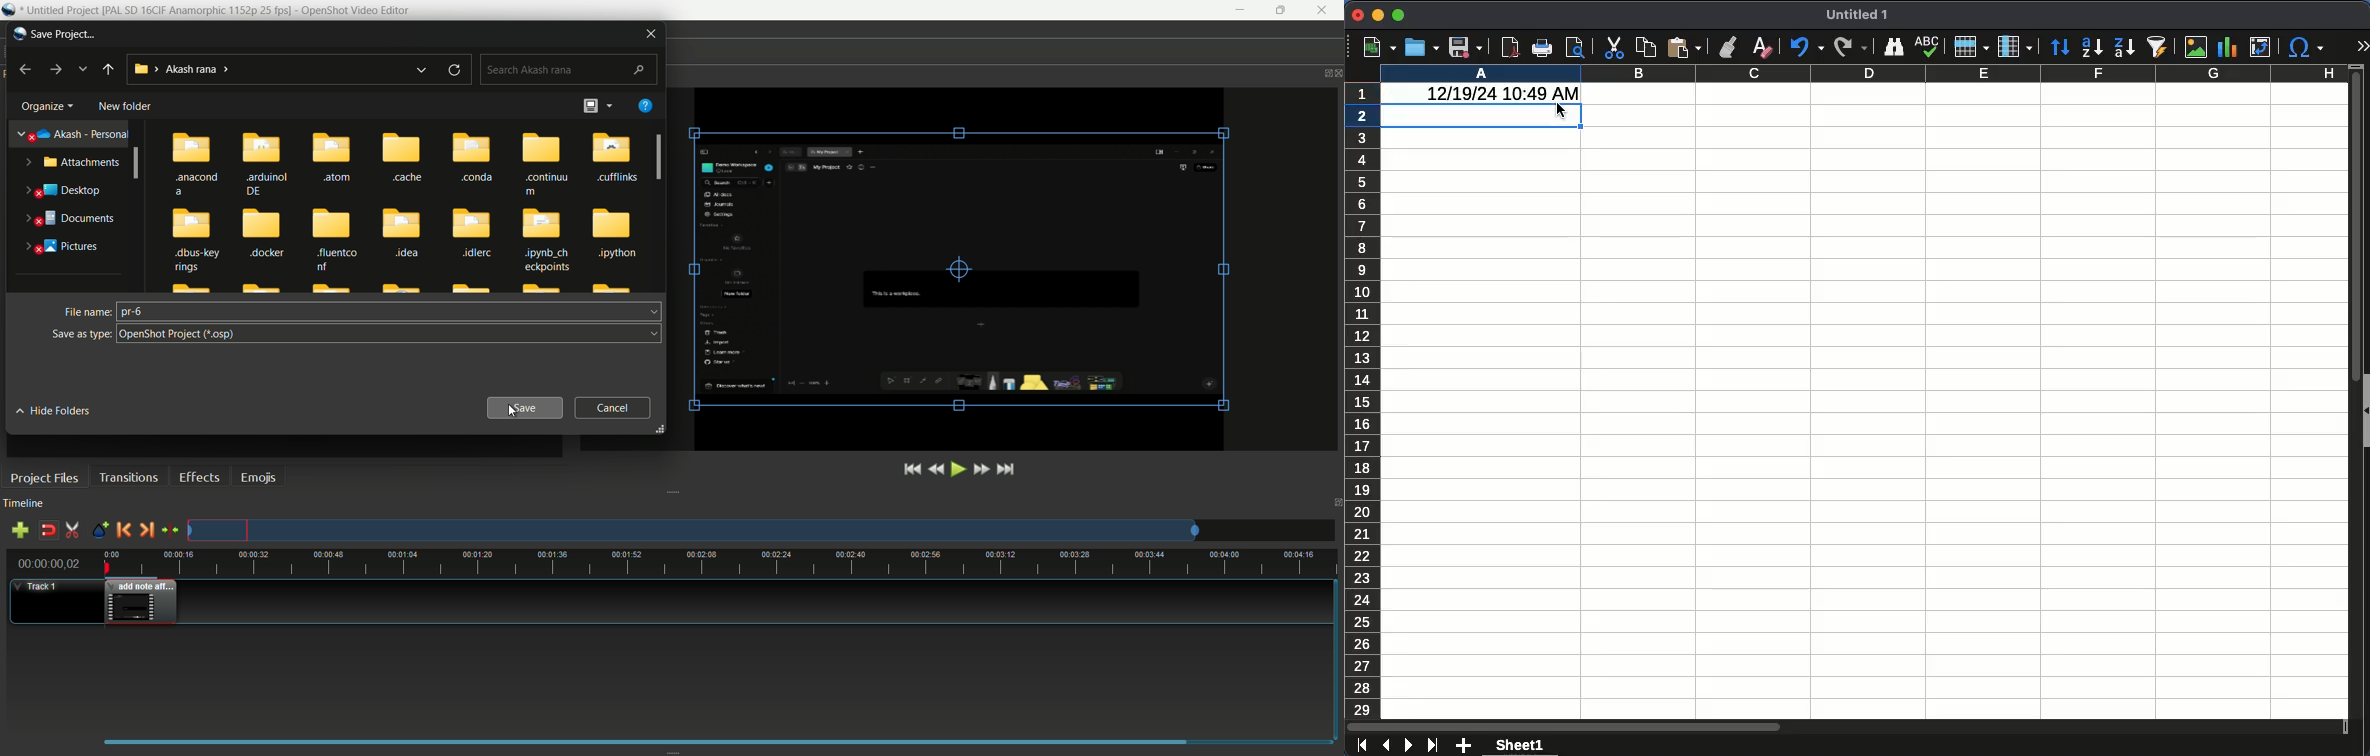 This screenshot has width=2380, height=756. Describe the element at coordinates (49, 564) in the screenshot. I see `current time` at that location.